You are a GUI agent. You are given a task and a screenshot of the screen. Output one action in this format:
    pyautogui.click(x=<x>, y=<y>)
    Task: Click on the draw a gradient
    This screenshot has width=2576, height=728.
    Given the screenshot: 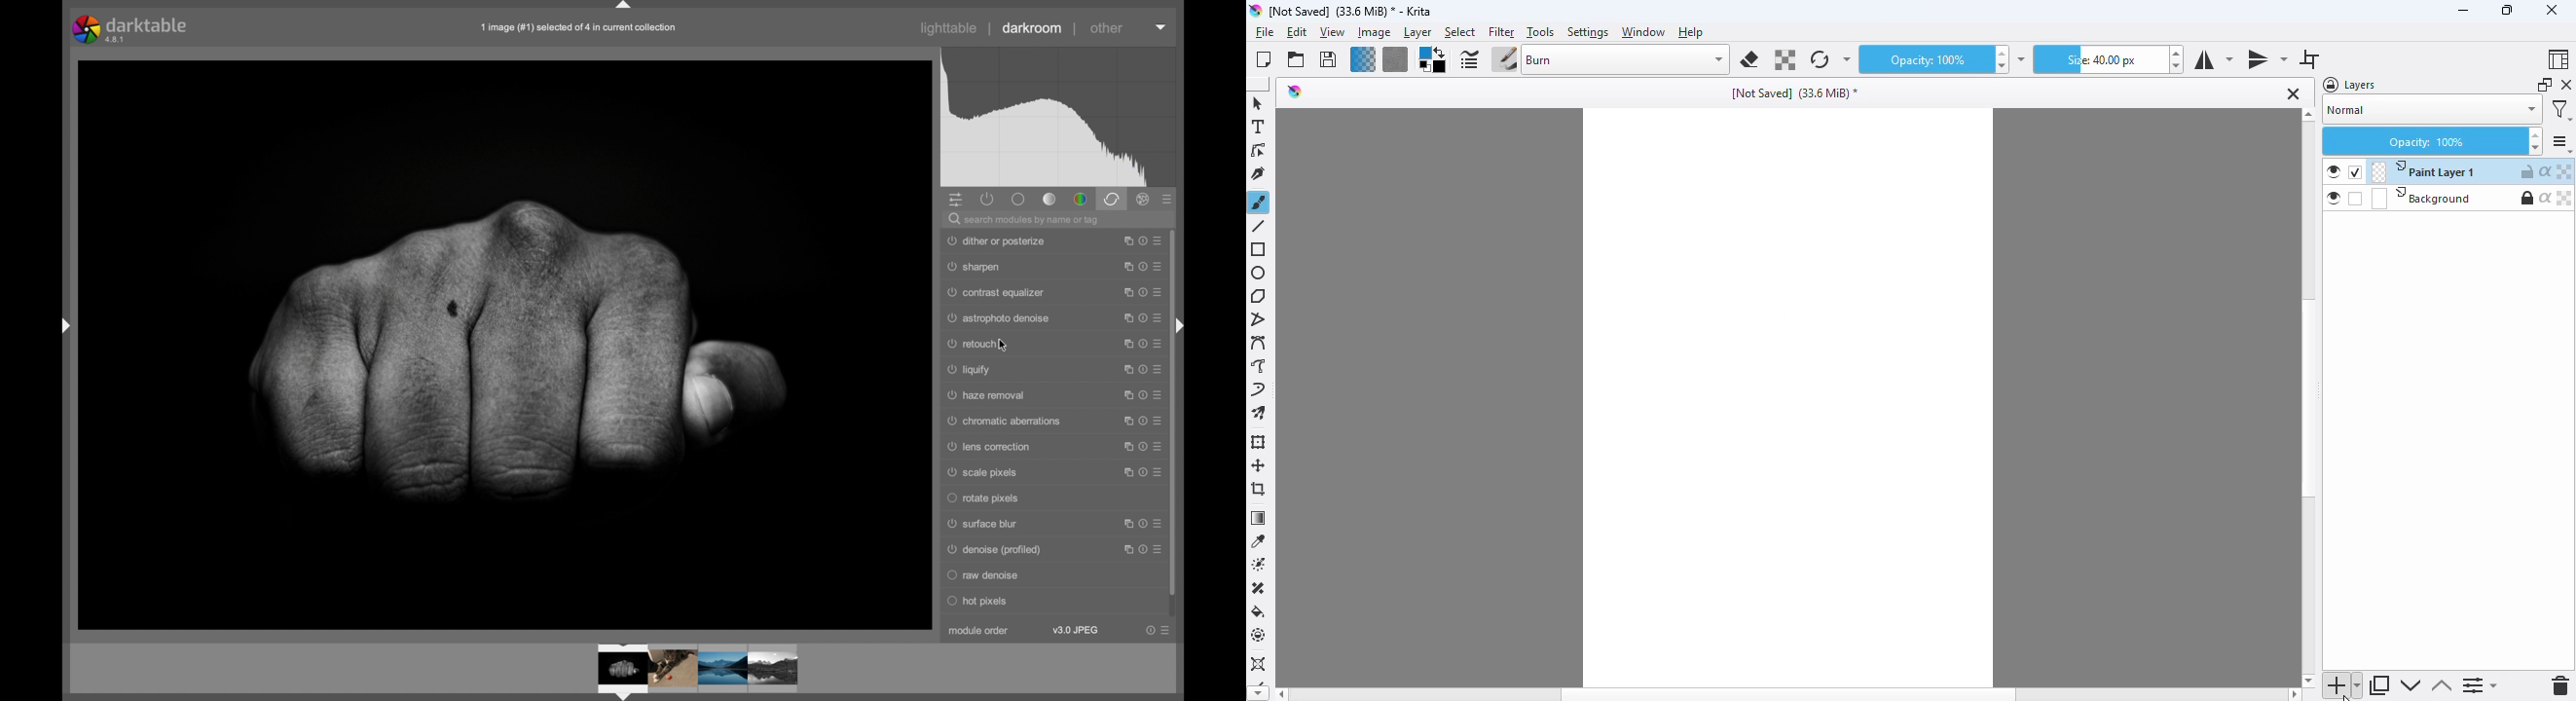 What is the action you would take?
    pyautogui.click(x=1259, y=518)
    